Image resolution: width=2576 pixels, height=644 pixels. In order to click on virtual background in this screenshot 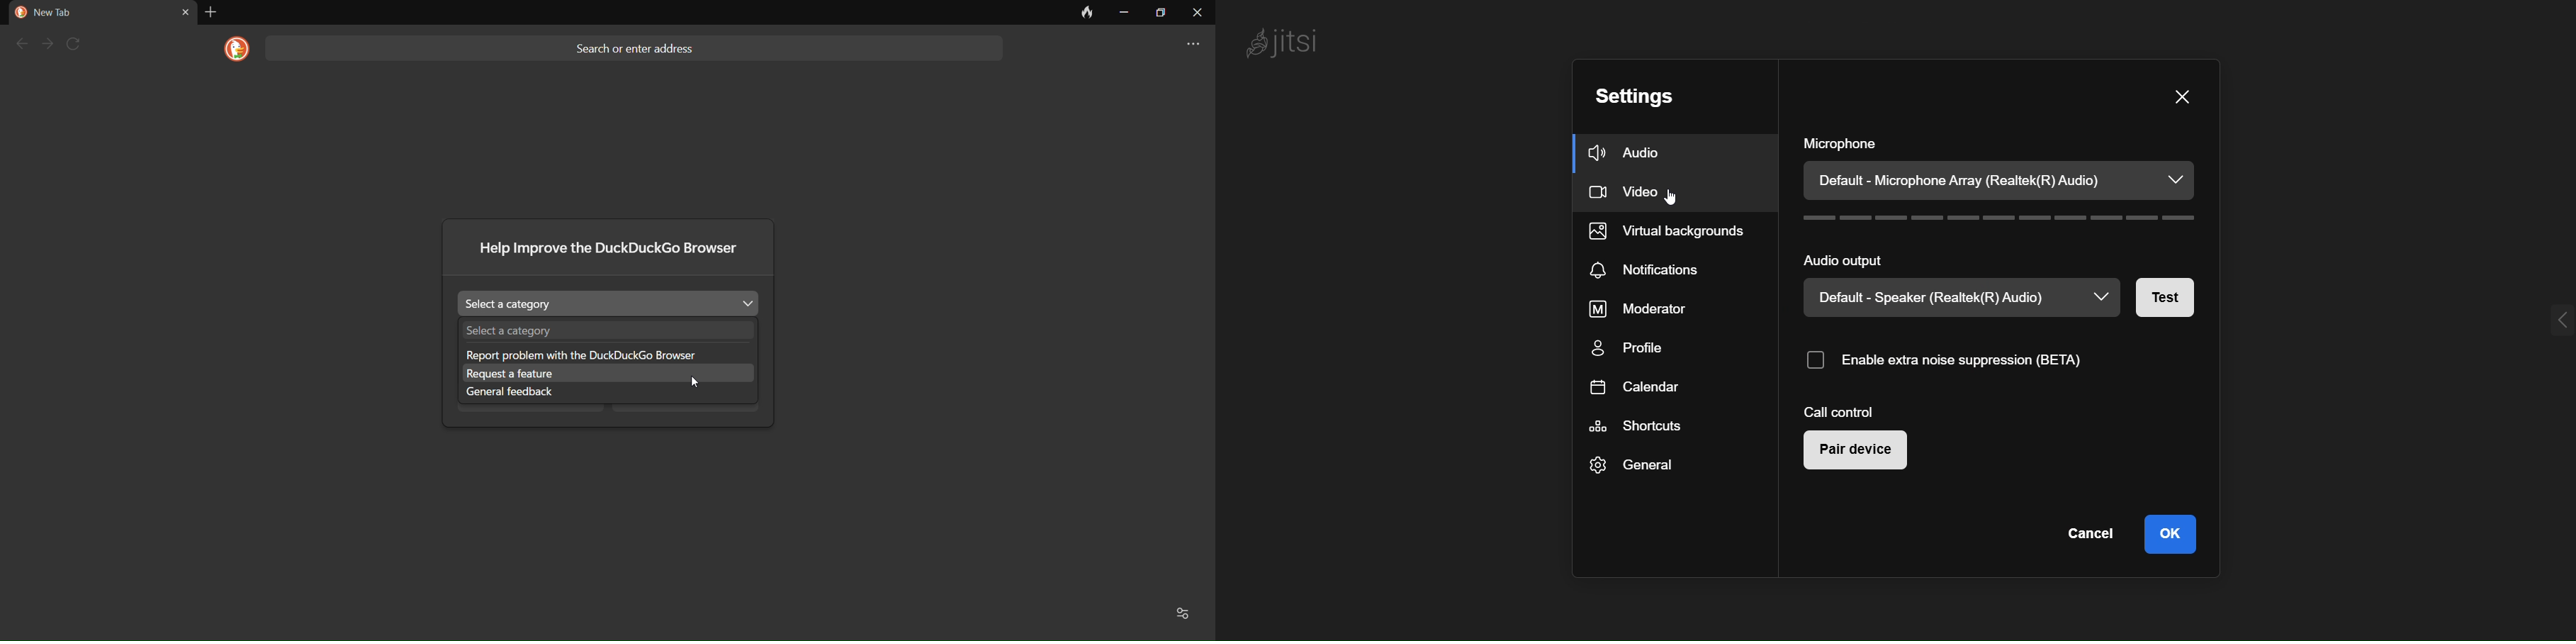, I will do `click(1675, 233)`.